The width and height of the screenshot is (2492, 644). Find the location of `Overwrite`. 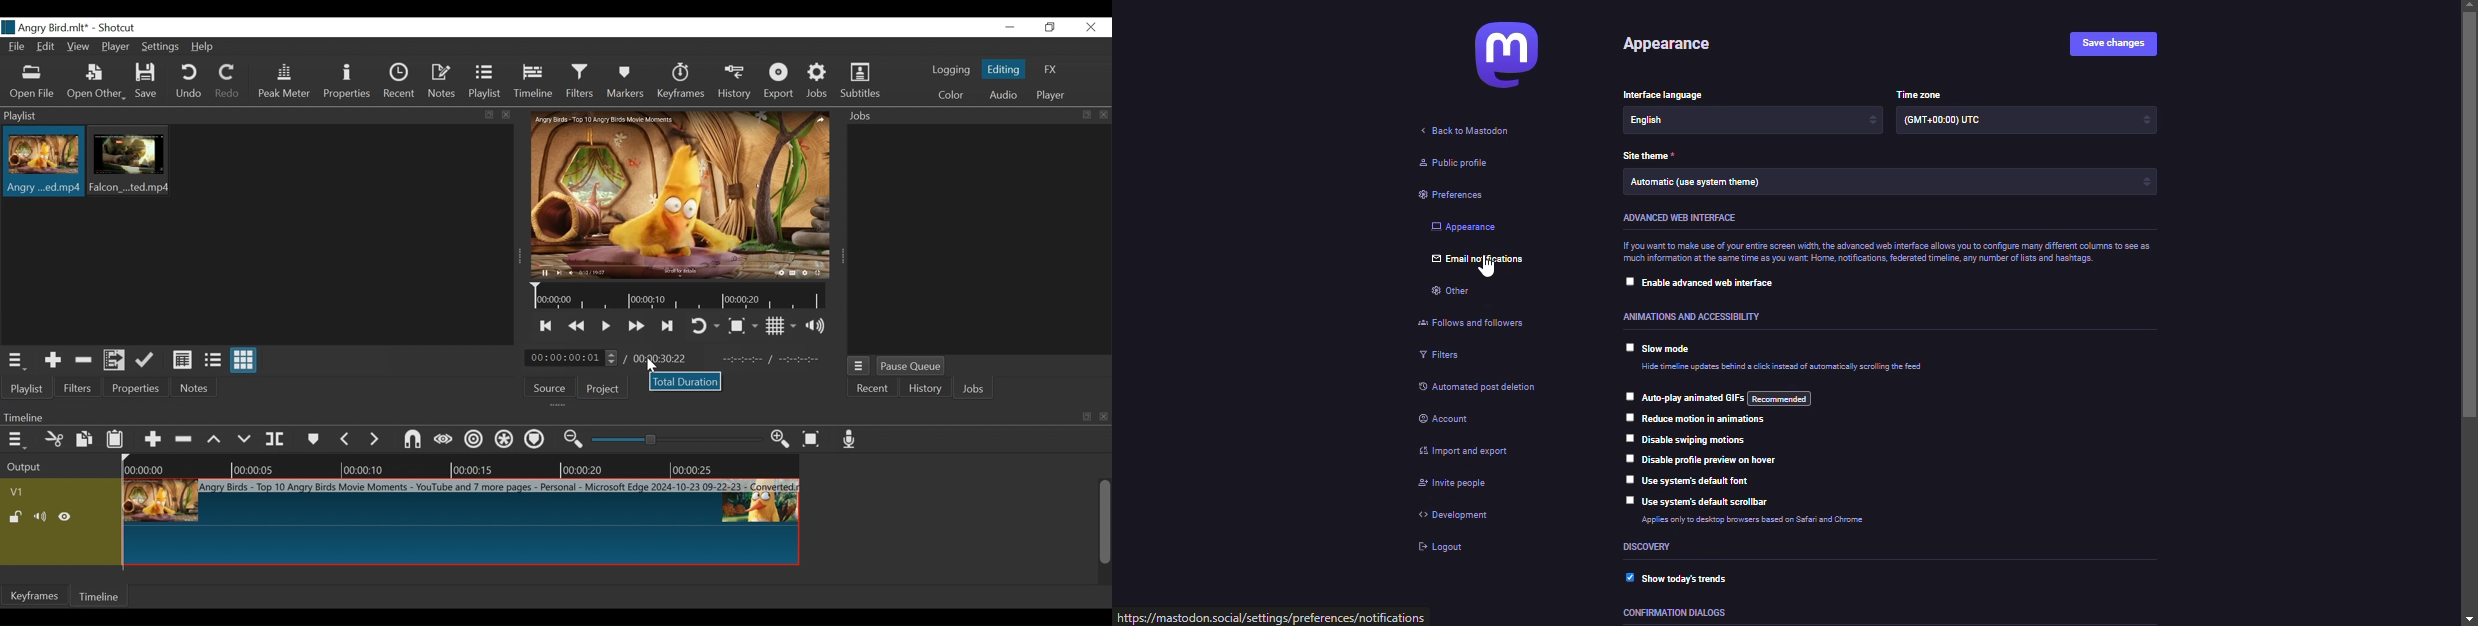

Overwrite is located at coordinates (244, 439).